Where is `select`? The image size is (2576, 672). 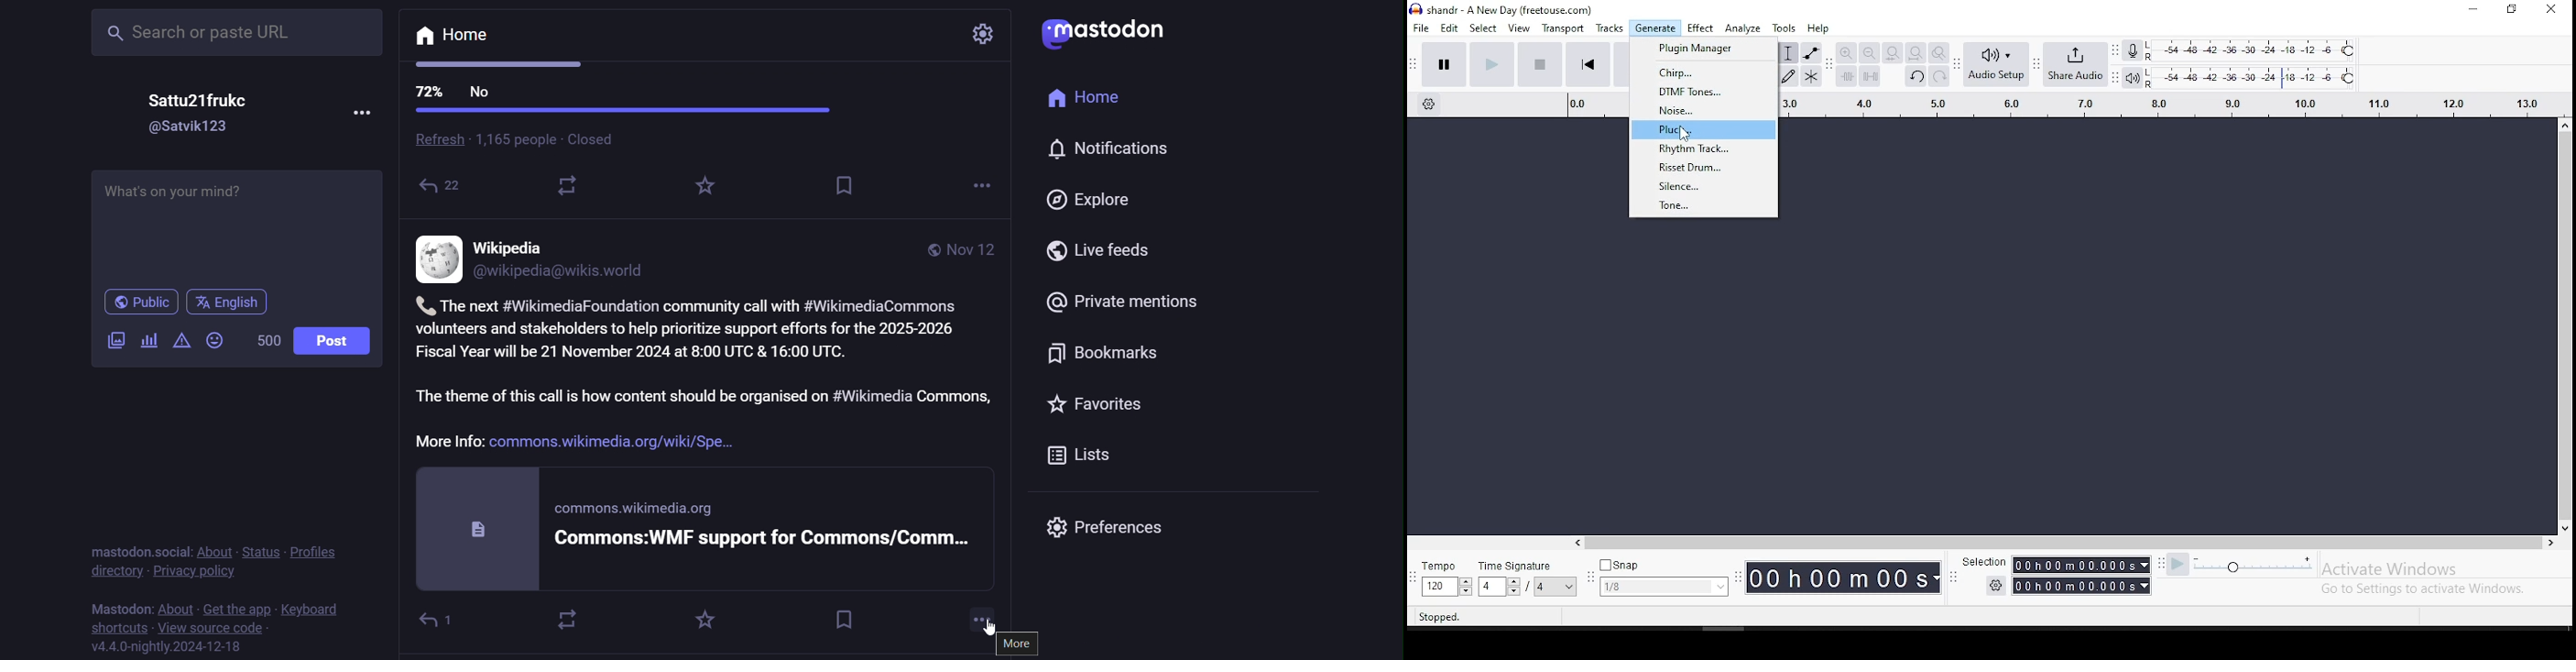
select is located at coordinates (1485, 29).